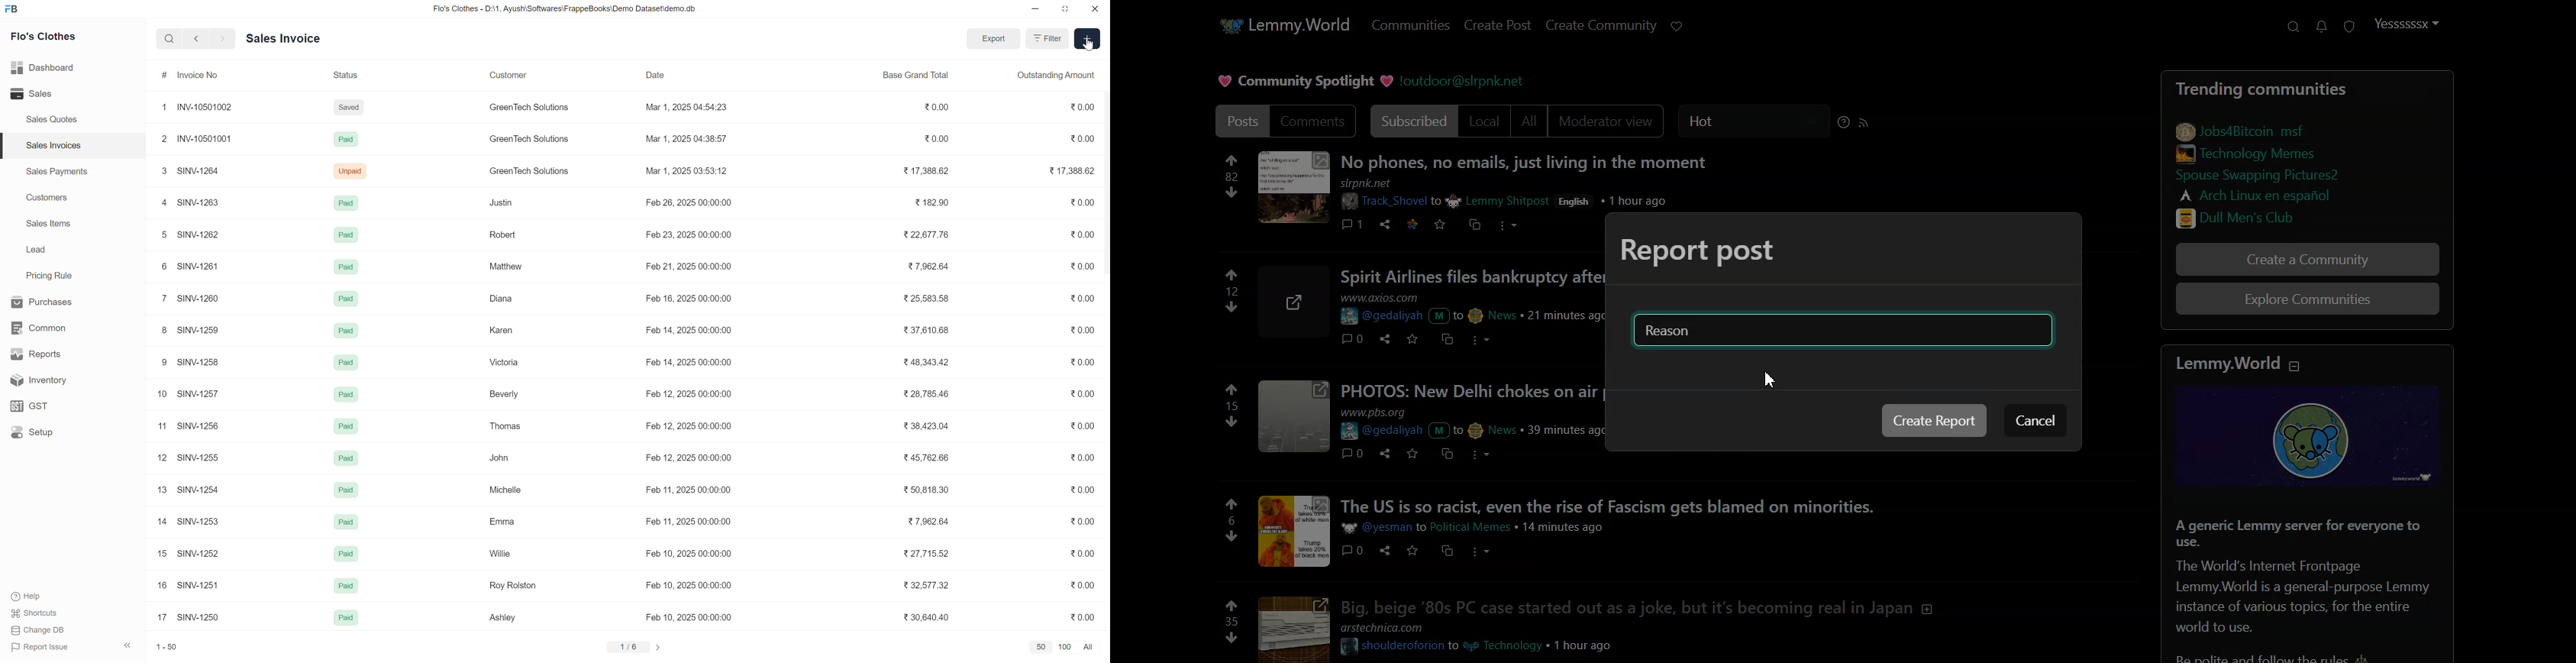 Image resolution: width=2576 pixels, height=672 pixels. What do you see at coordinates (499, 202) in the screenshot?
I see `Justin` at bounding box center [499, 202].